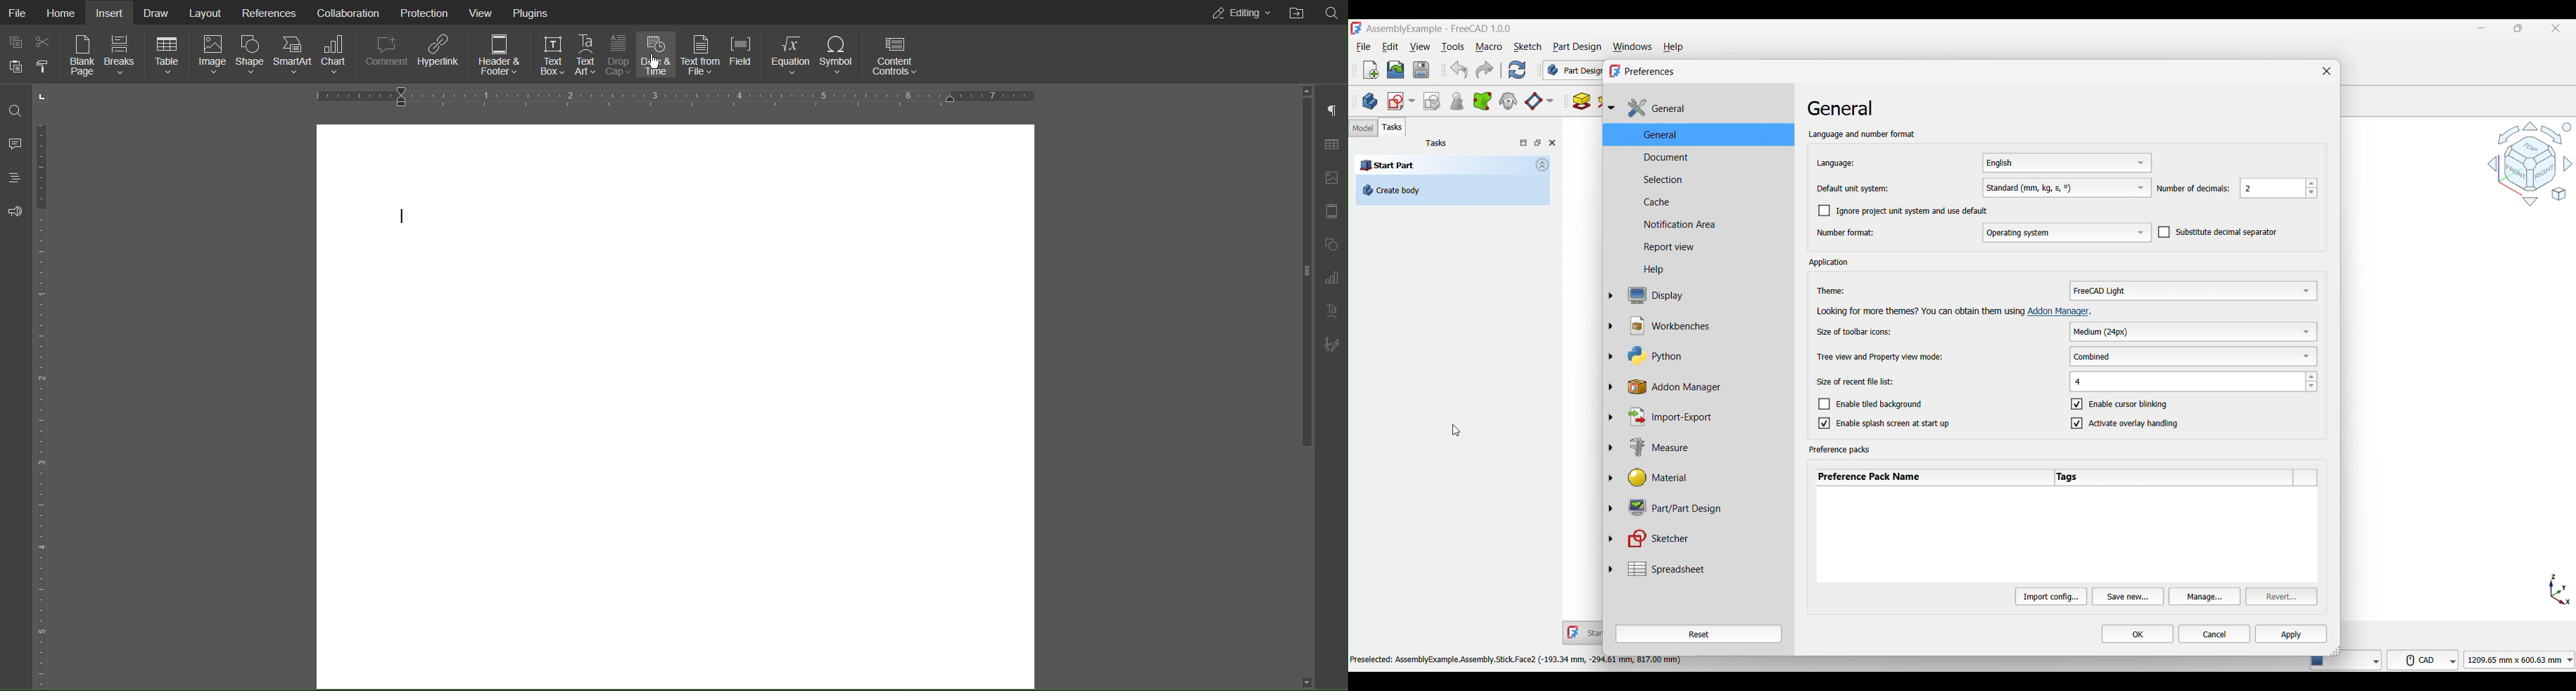 The height and width of the screenshot is (700, 2576). I want to click on Create sketch options, so click(1401, 102).